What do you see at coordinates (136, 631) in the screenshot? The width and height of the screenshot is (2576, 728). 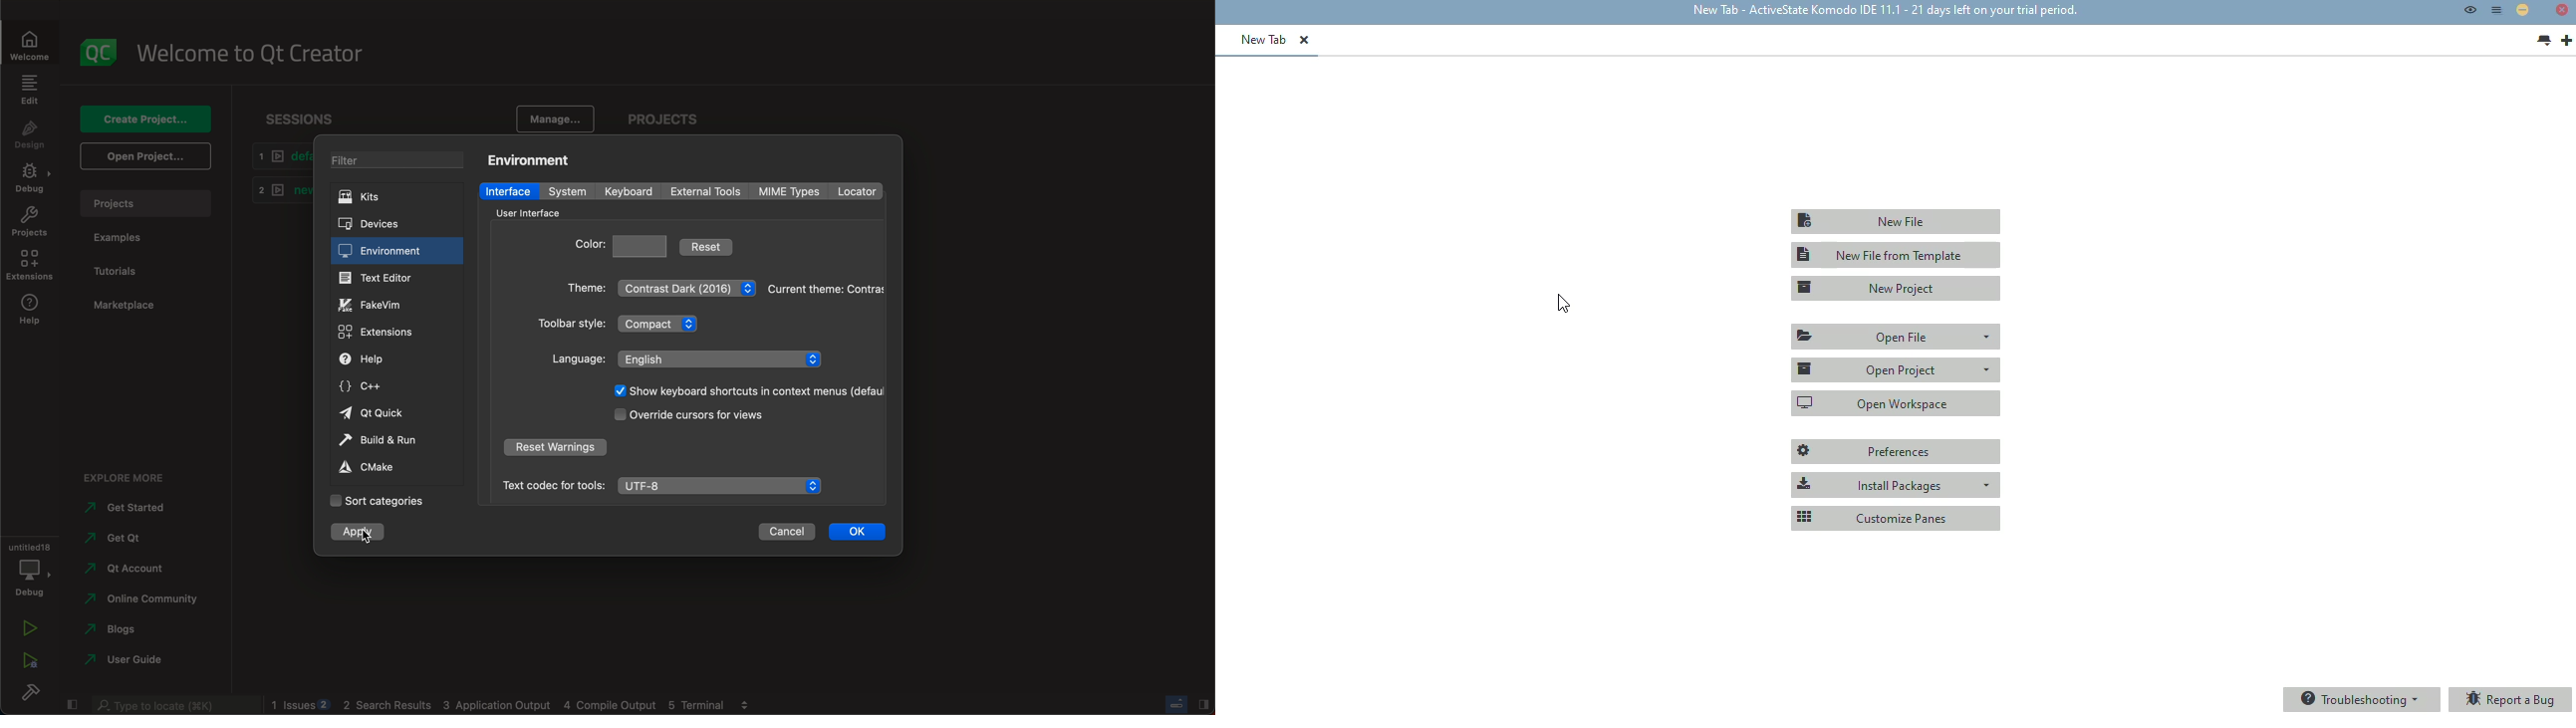 I see `blogs` at bounding box center [136, 631].